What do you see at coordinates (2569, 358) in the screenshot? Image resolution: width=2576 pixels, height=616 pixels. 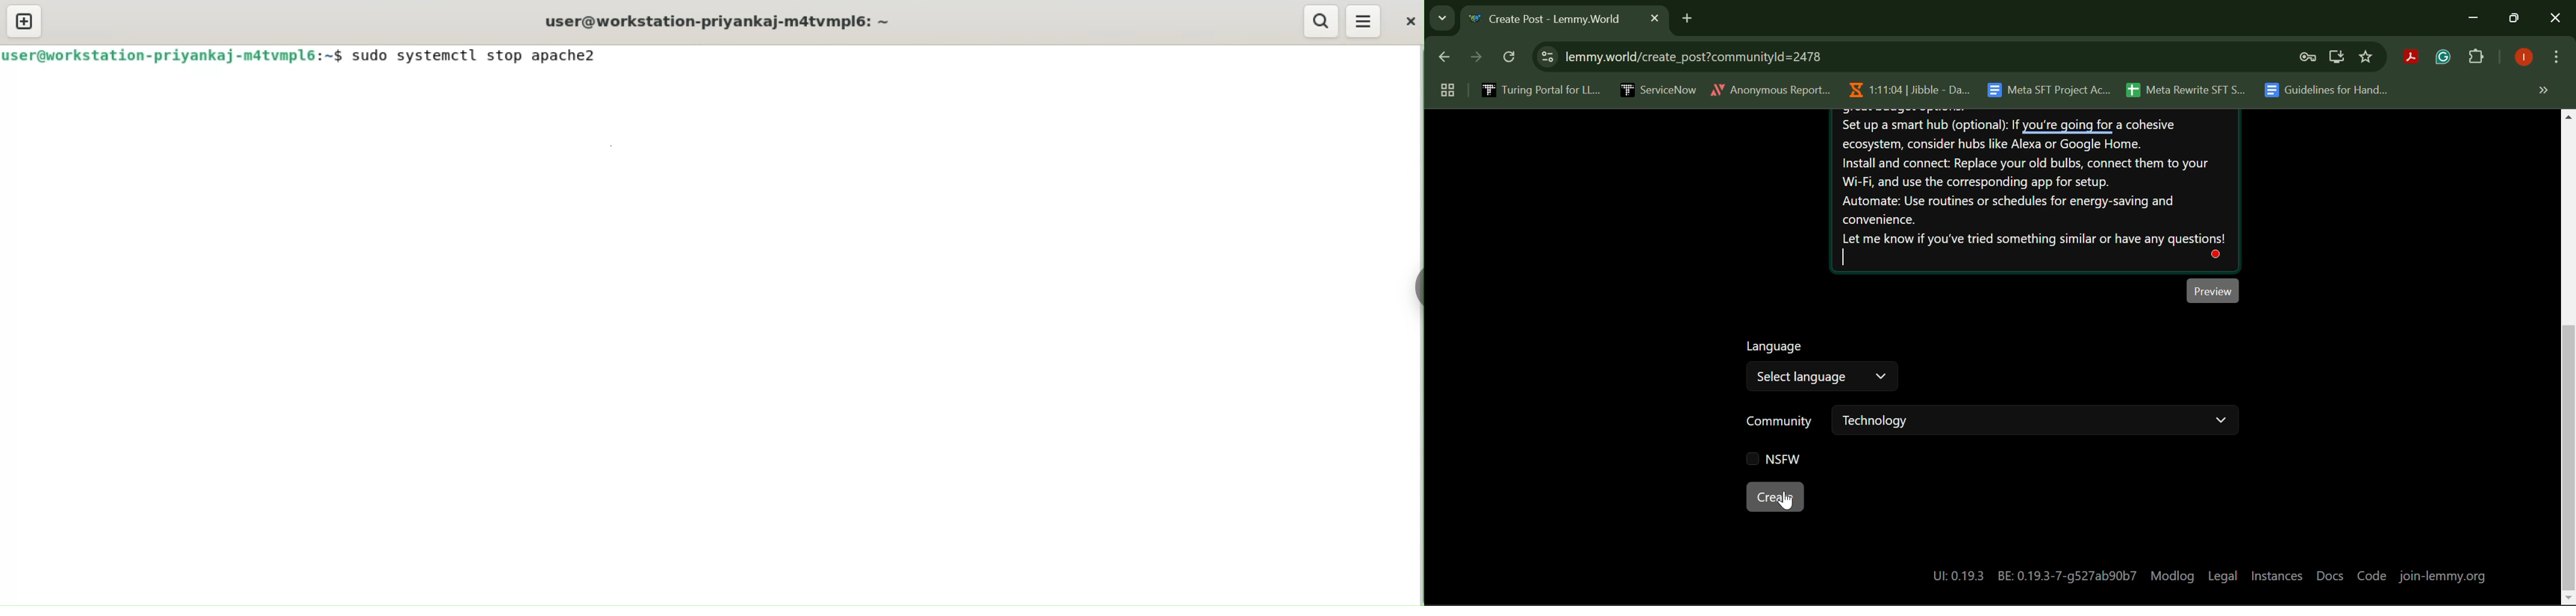 I see `Vertical Scroll Bar` at bounding box center [2569, 358].